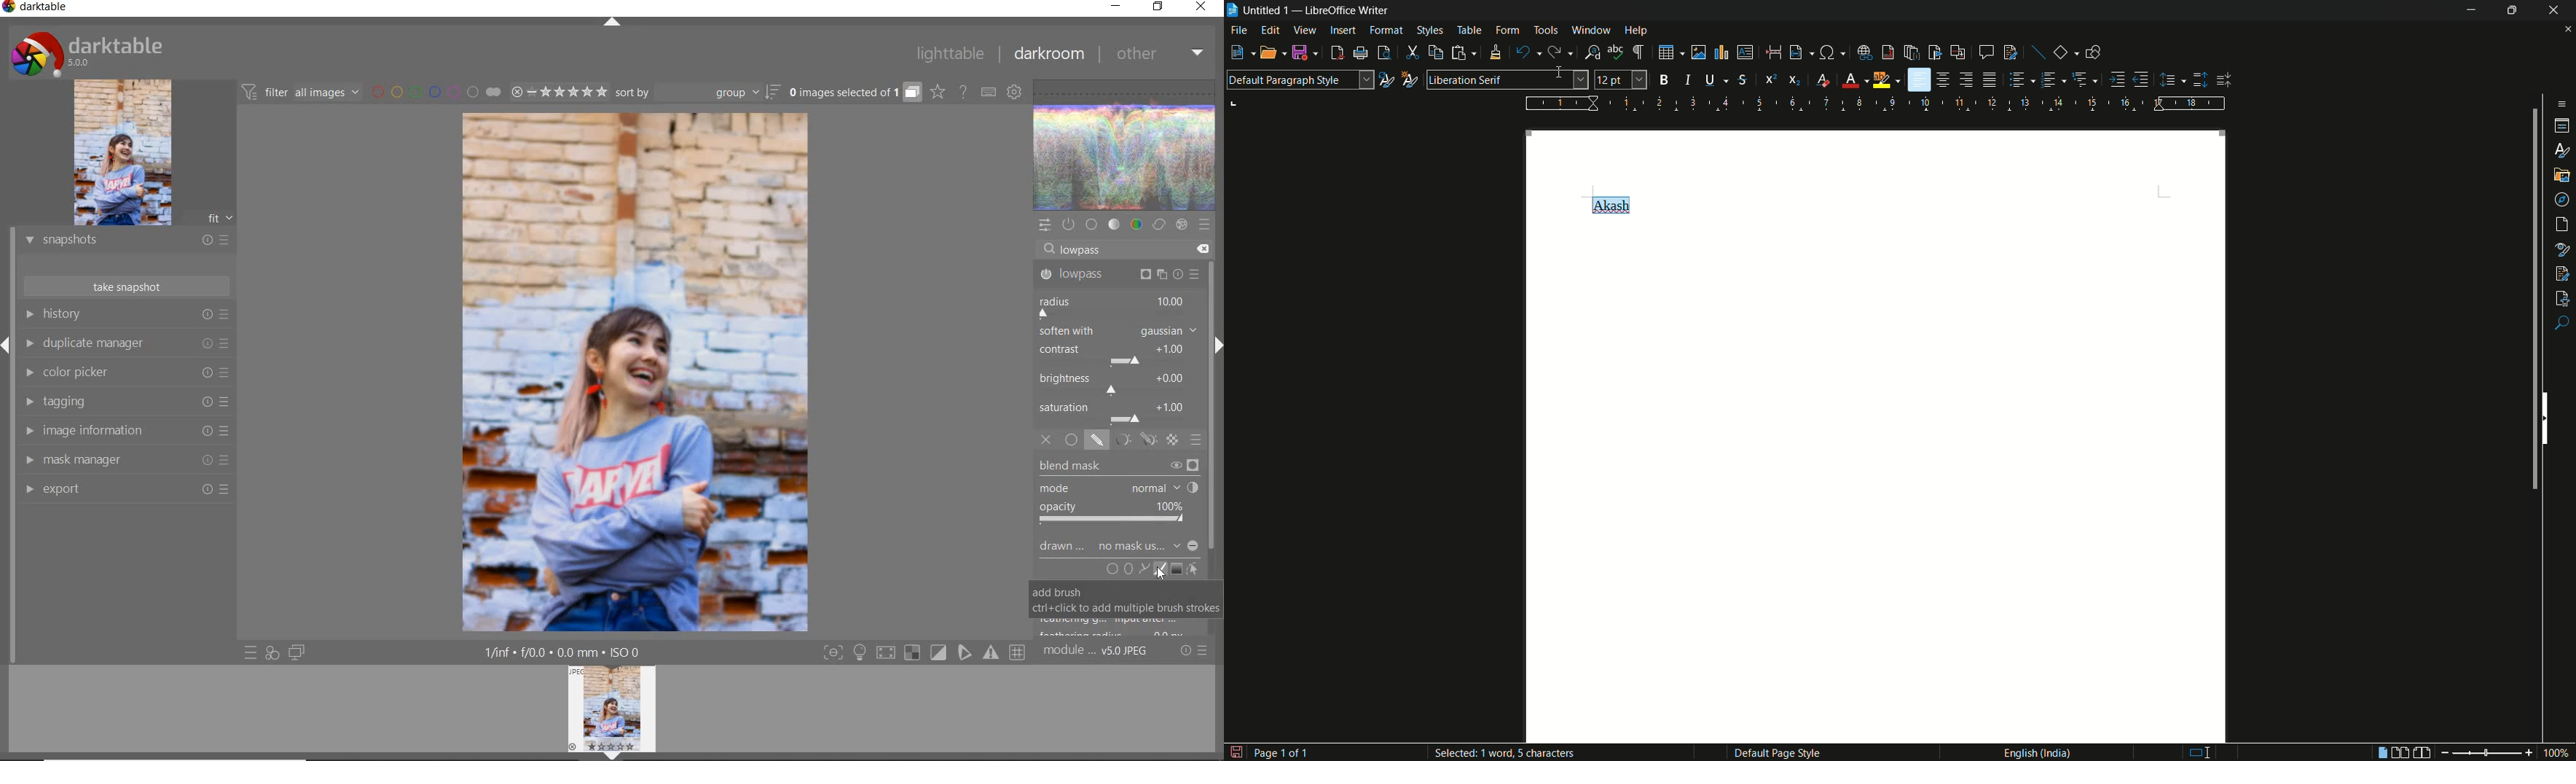  What do you see at coordinates (2563, 199) in the screenshot?
I see `navigator` at bounding box center [2563, 199].